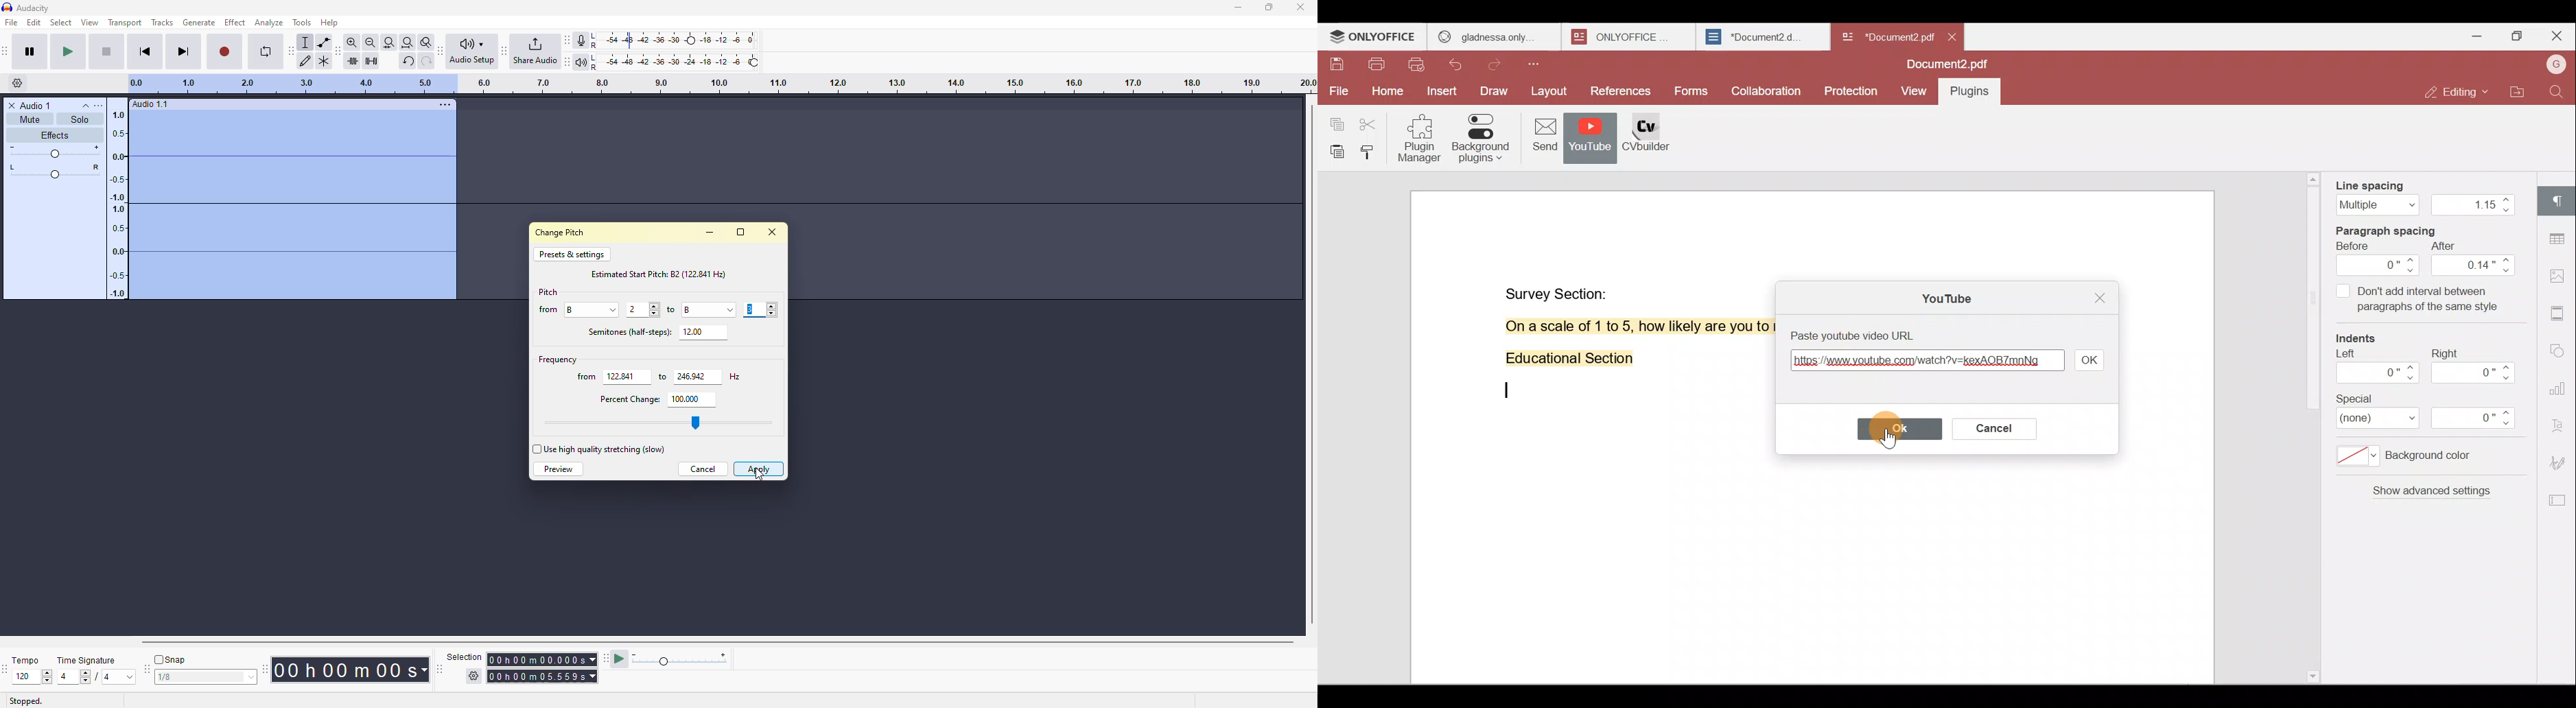 Image resolution: width=2576 pixels, height=728 pixels. What do you see at coordinates (760, 475) in the screenshot?
I see `cursor` at bounding box center [760, 475].